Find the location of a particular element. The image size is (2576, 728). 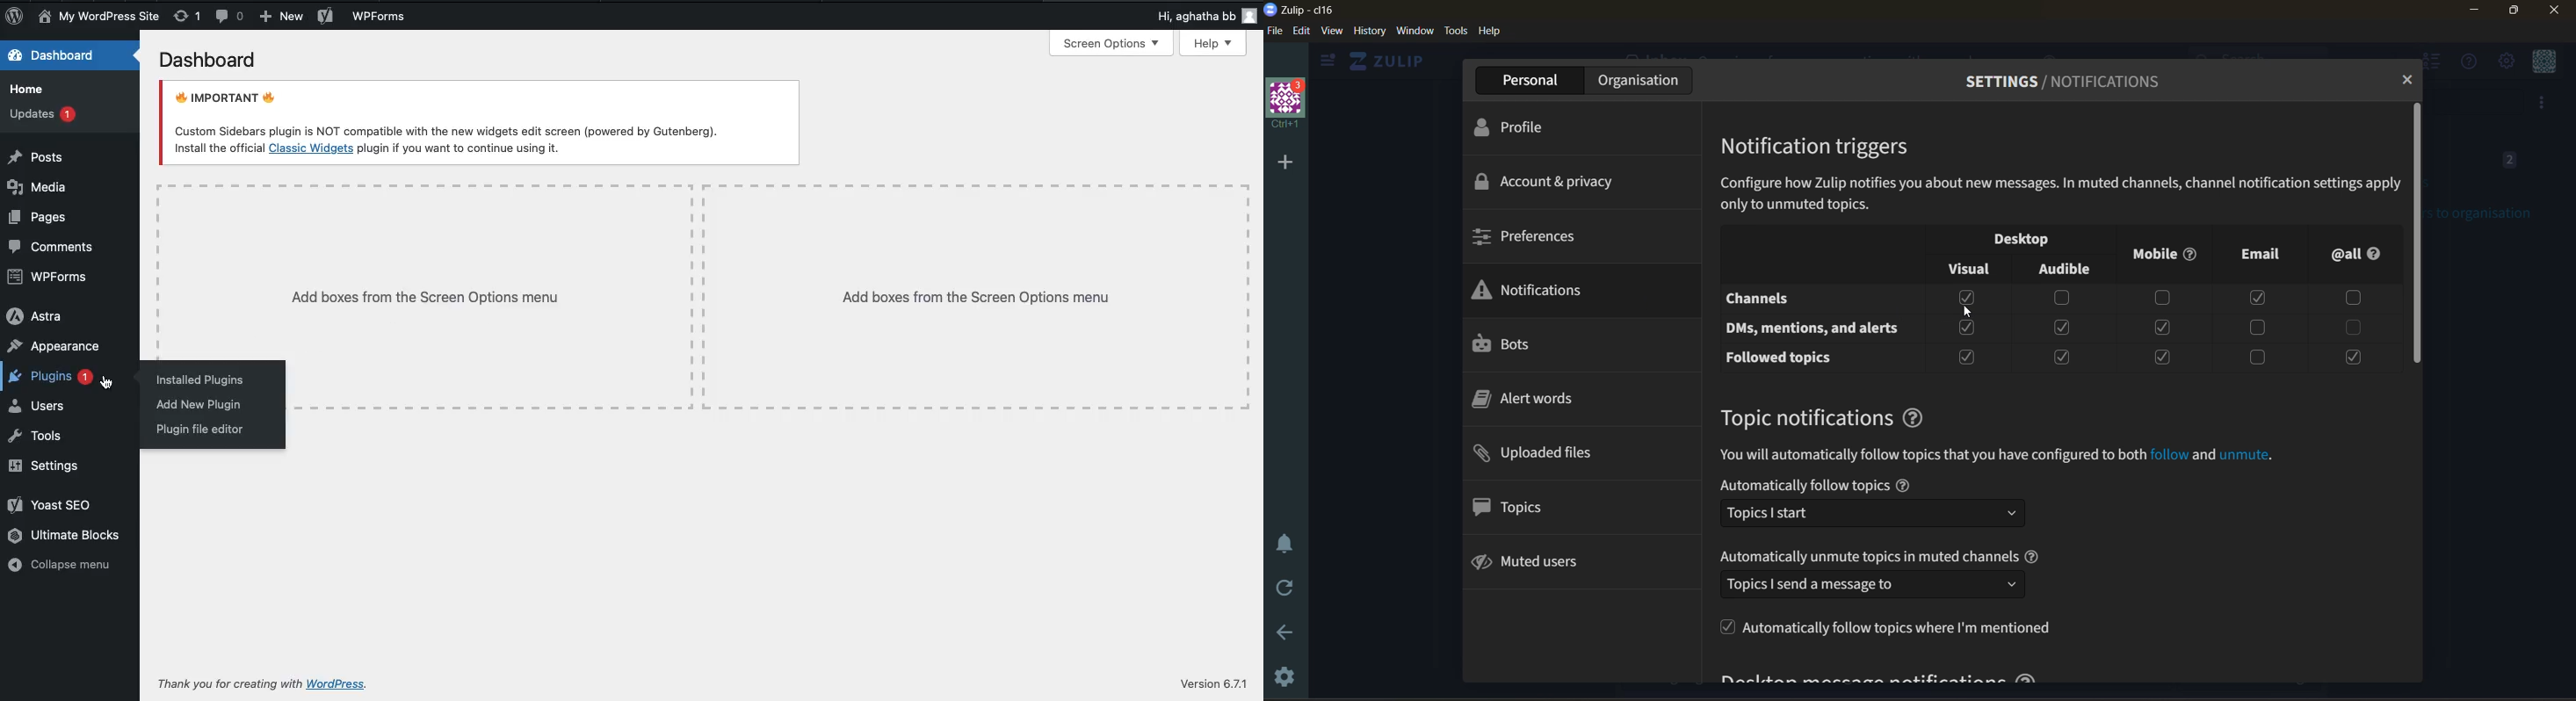

Hi user is located at coordinates (1205, 18).